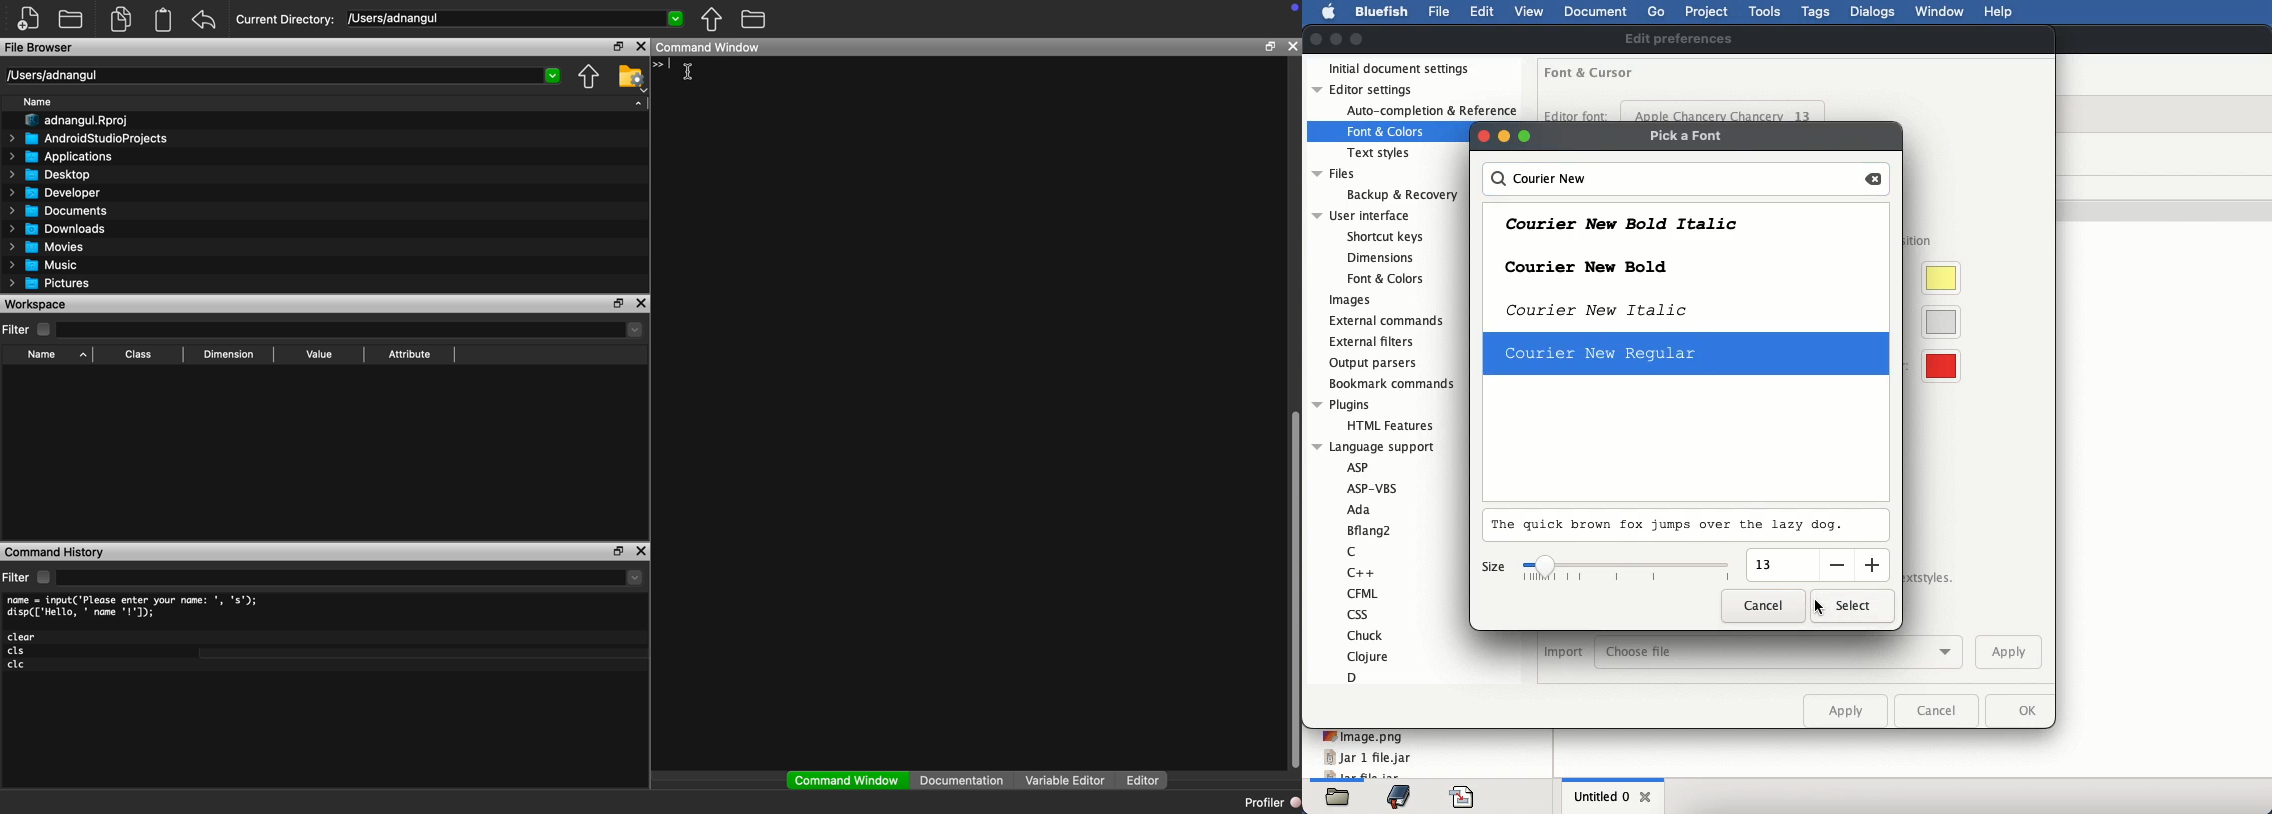 This screenshot has height=840, width=2296. What do you see at coordinates (1497, 177) in the screenshot?
I see `search` at bounding box center [1497, 177].